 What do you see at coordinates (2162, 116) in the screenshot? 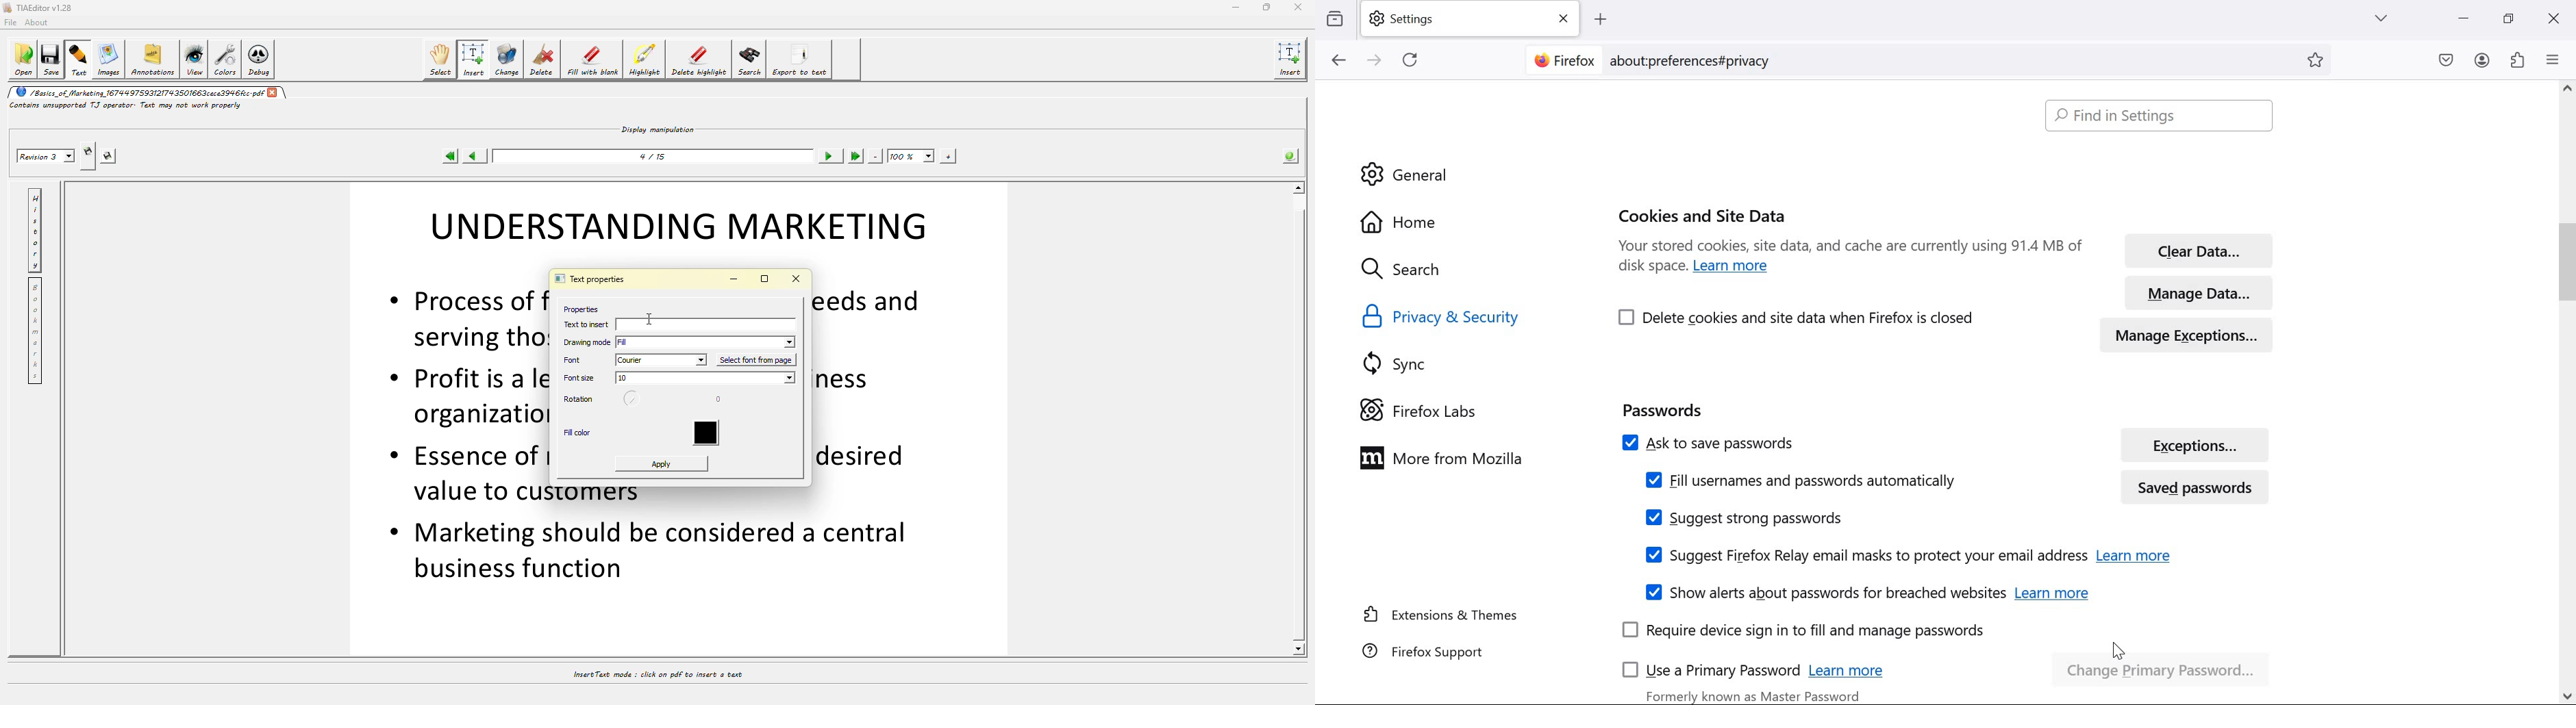
I see `Find in settings` at bounding box center [2162, 116].